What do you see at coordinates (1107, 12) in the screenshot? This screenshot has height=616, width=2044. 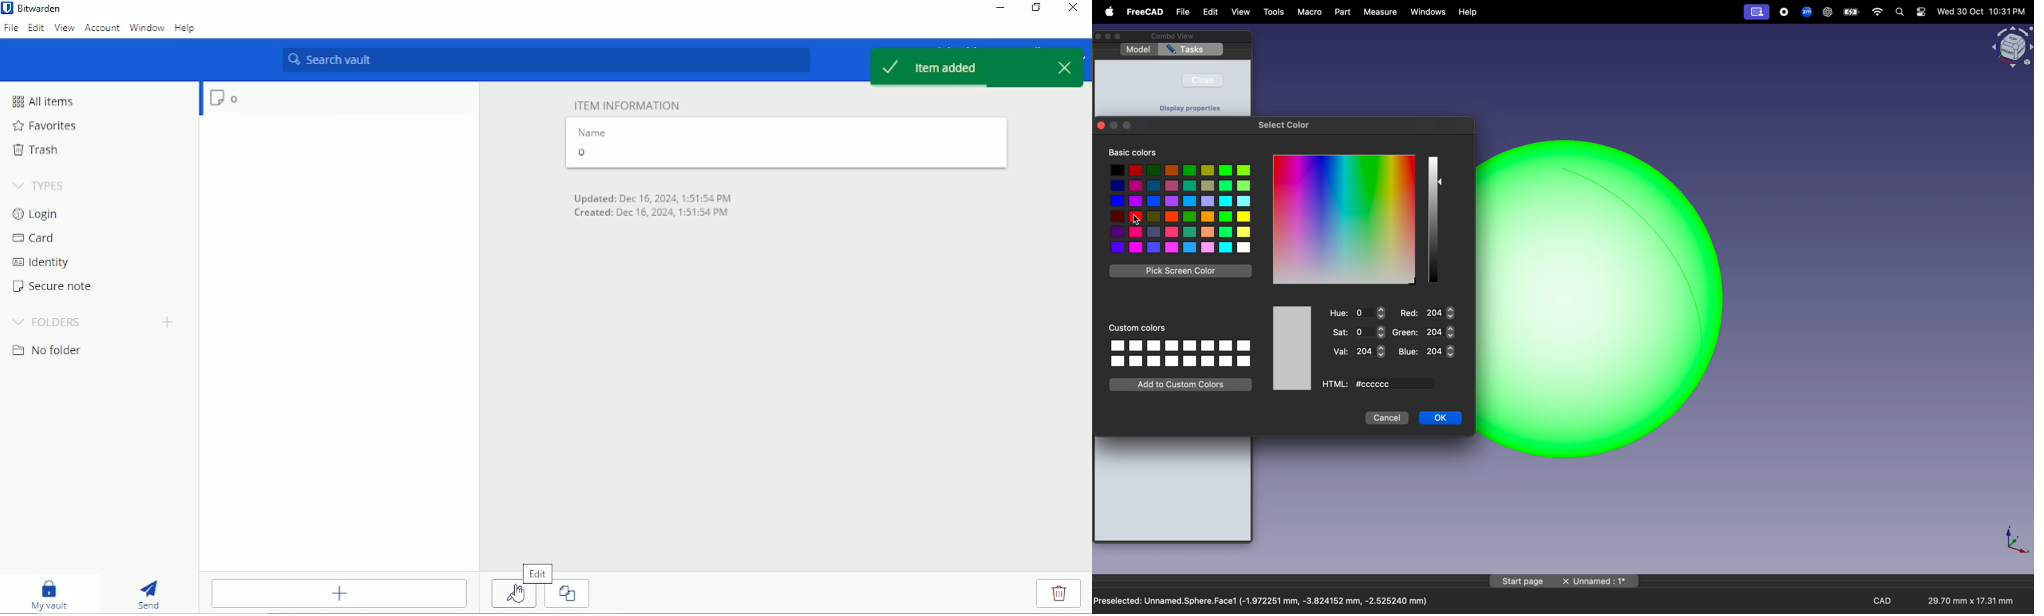 I see `apple menu` at bounding box center [1107, 12].